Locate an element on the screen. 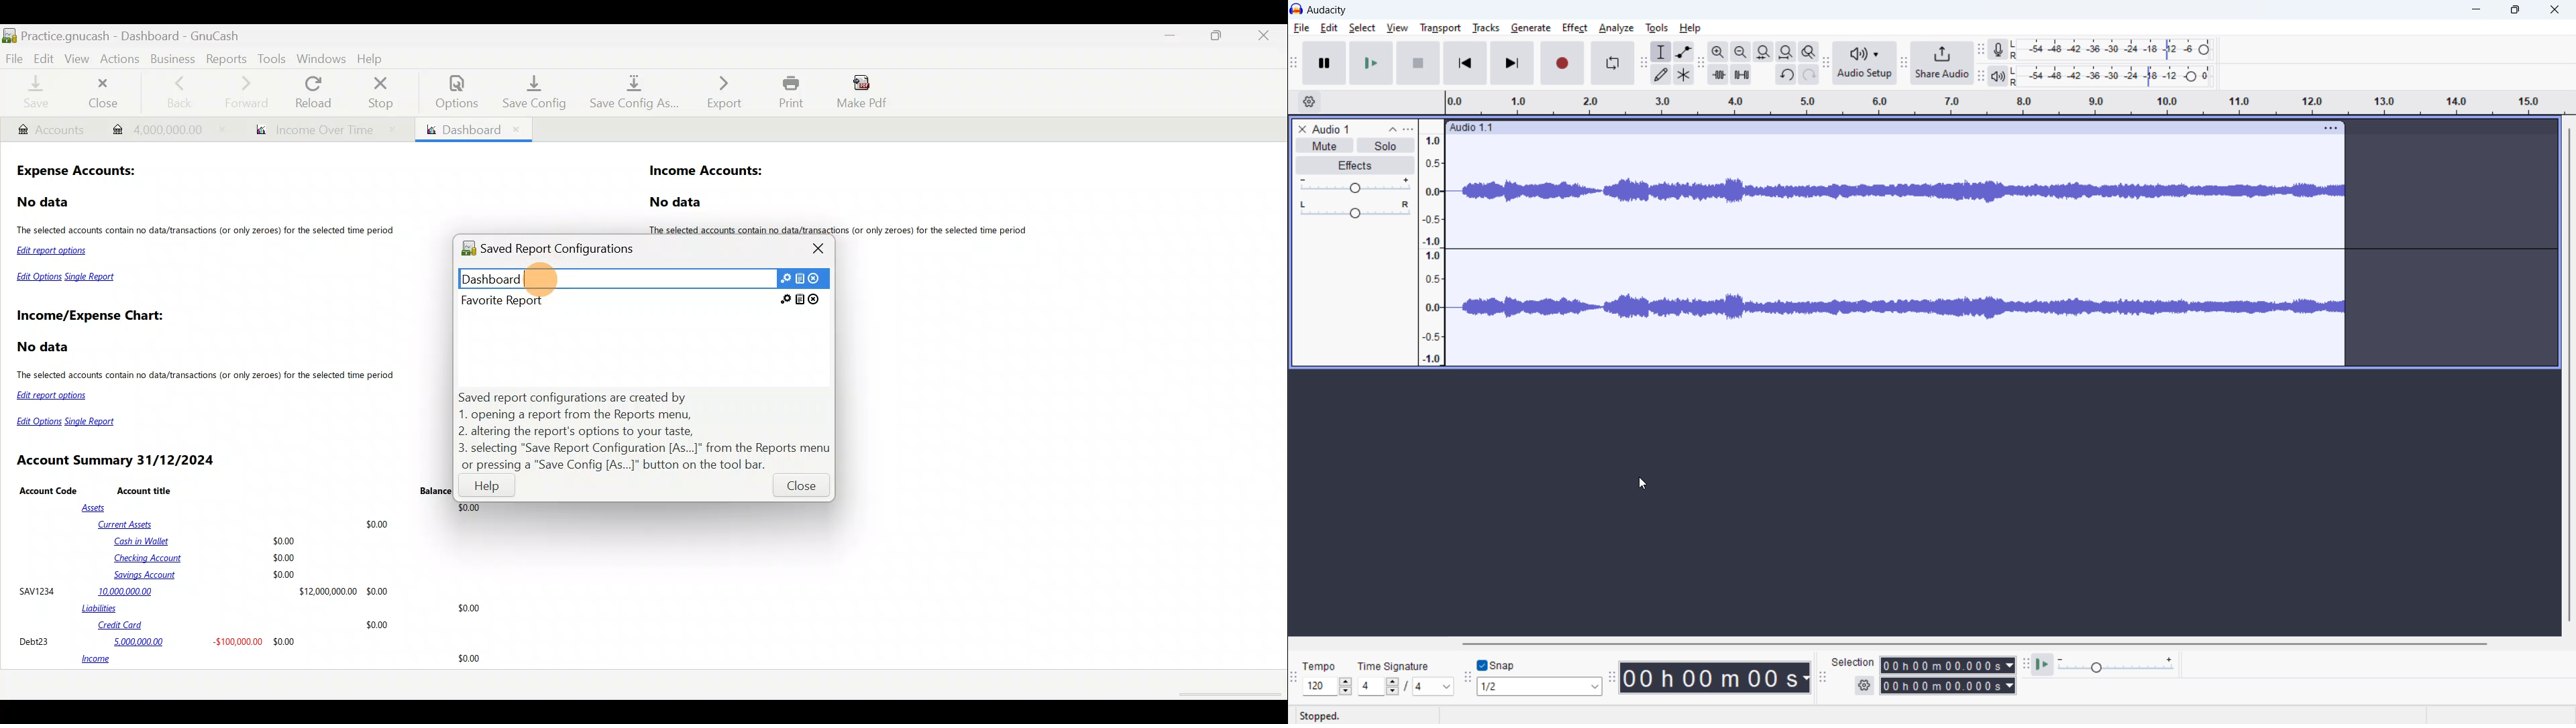  solo is located at coordinates (1385, 145).